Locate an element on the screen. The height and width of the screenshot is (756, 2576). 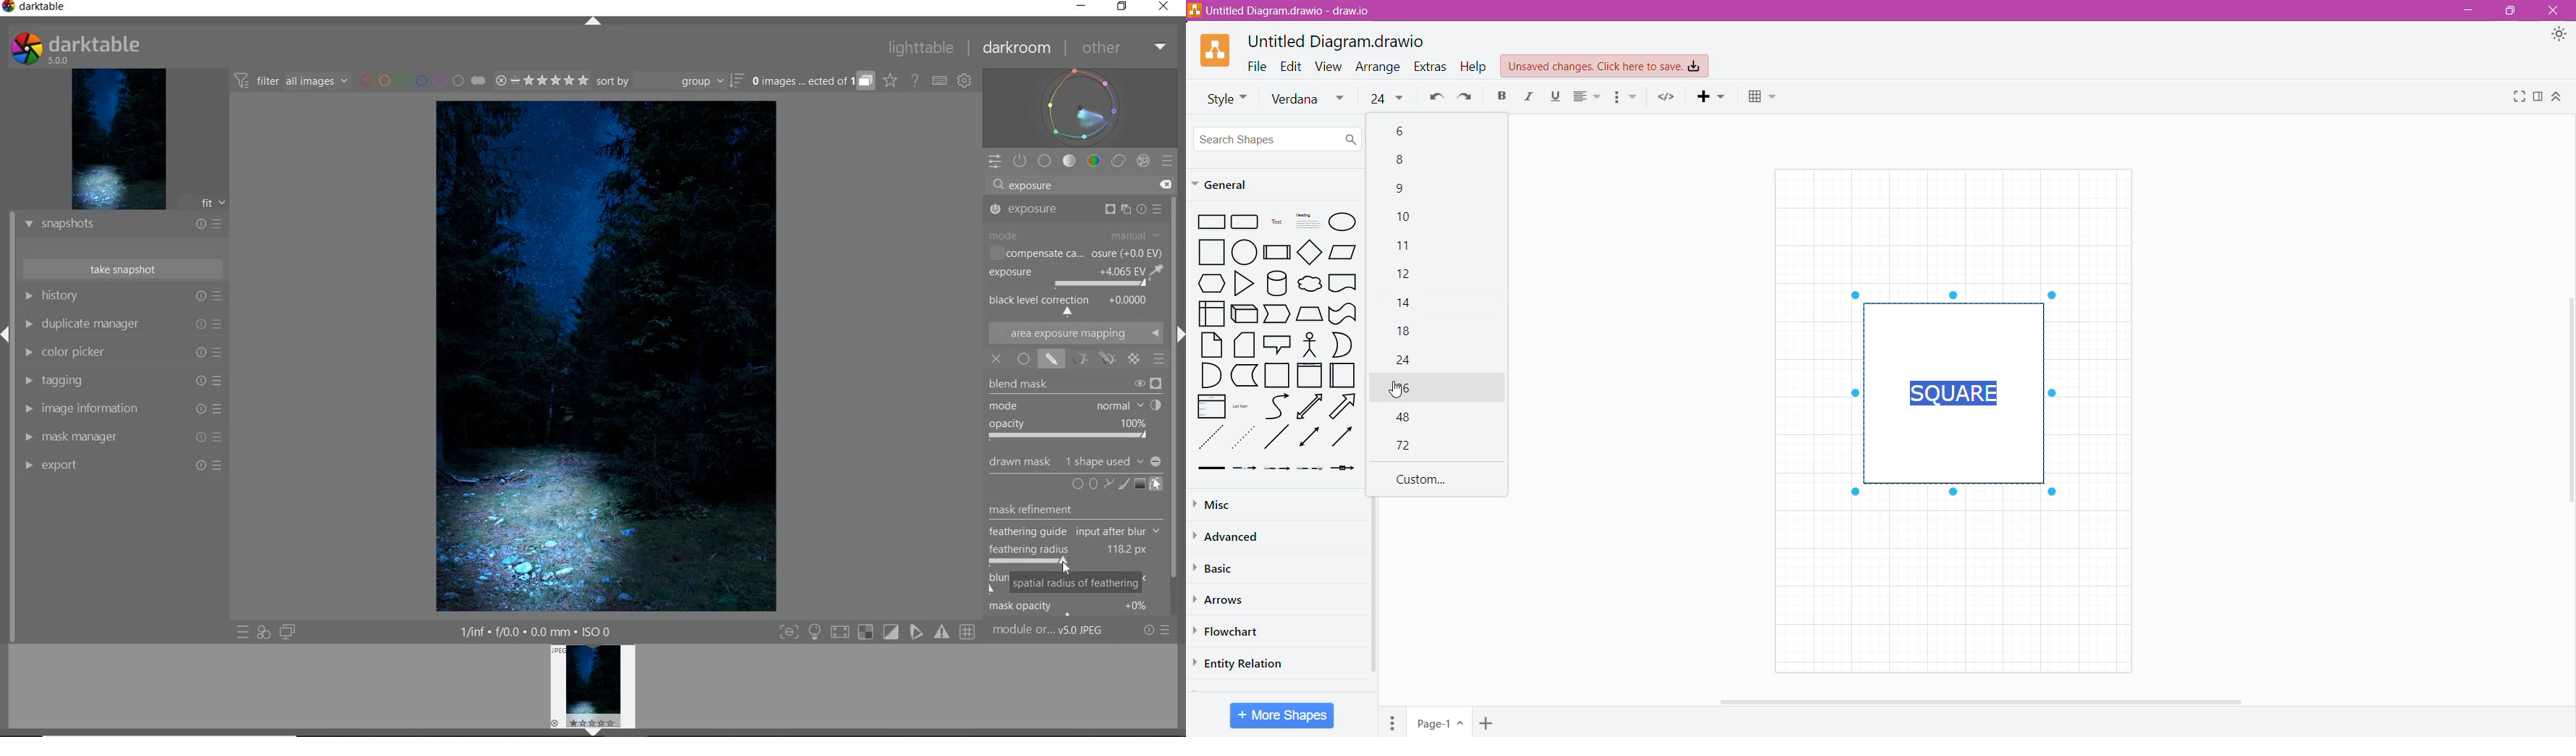
diamond is located at coordinates (1311, 253).